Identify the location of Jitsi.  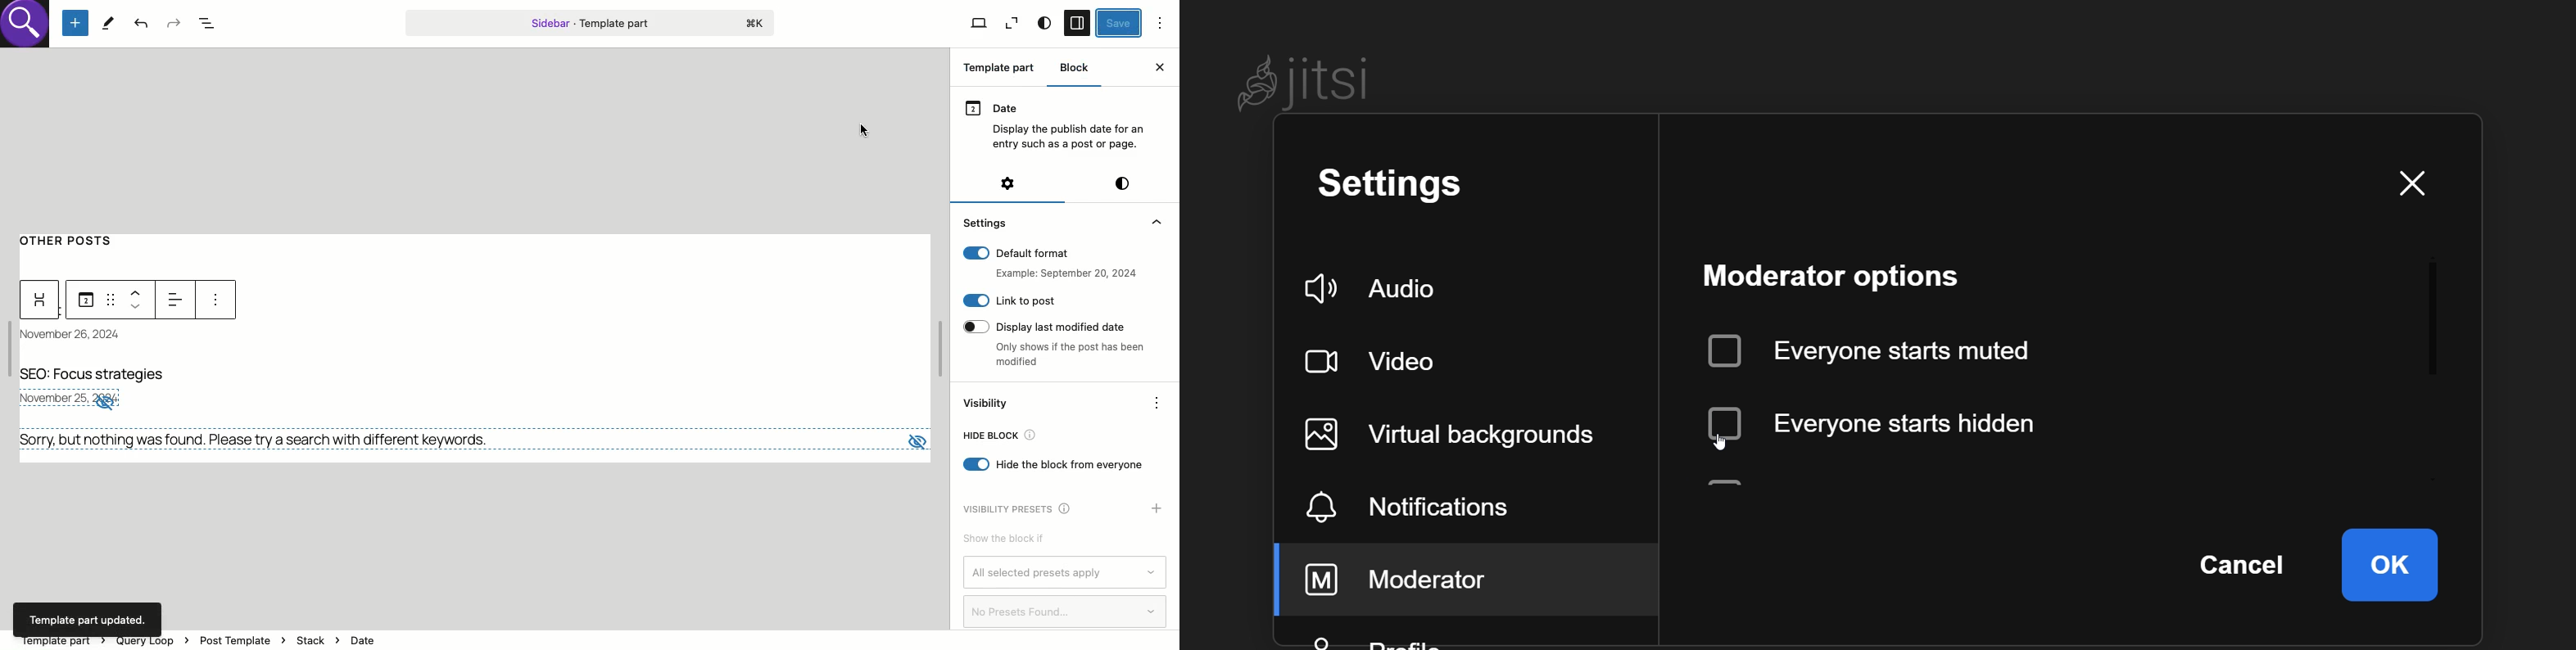
(1305, 83).